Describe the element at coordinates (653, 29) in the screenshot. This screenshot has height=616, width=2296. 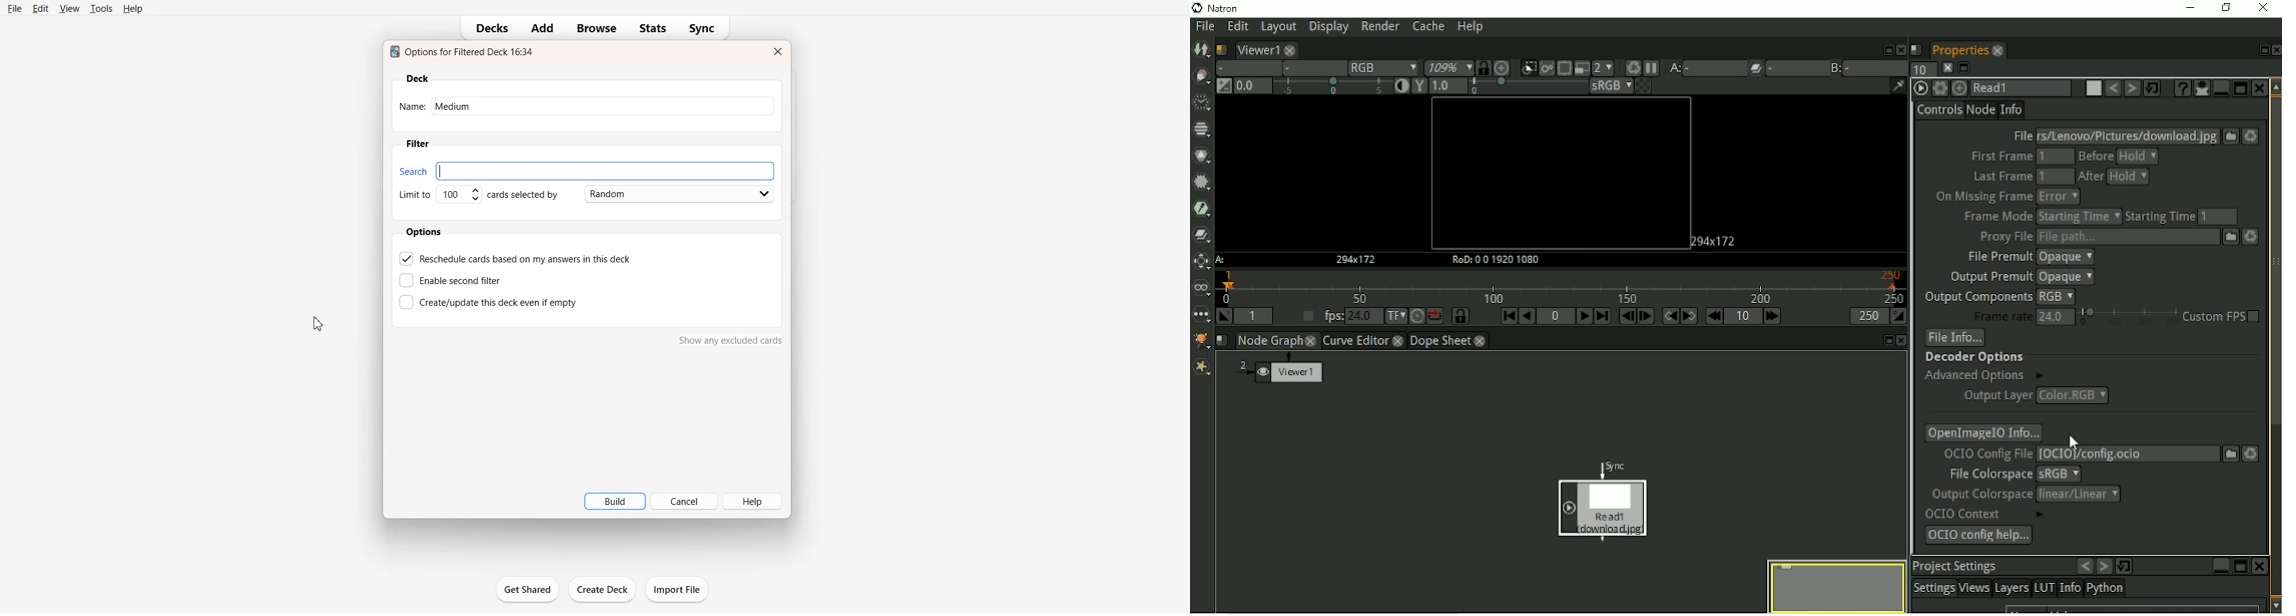
I see `Stats` at that location.